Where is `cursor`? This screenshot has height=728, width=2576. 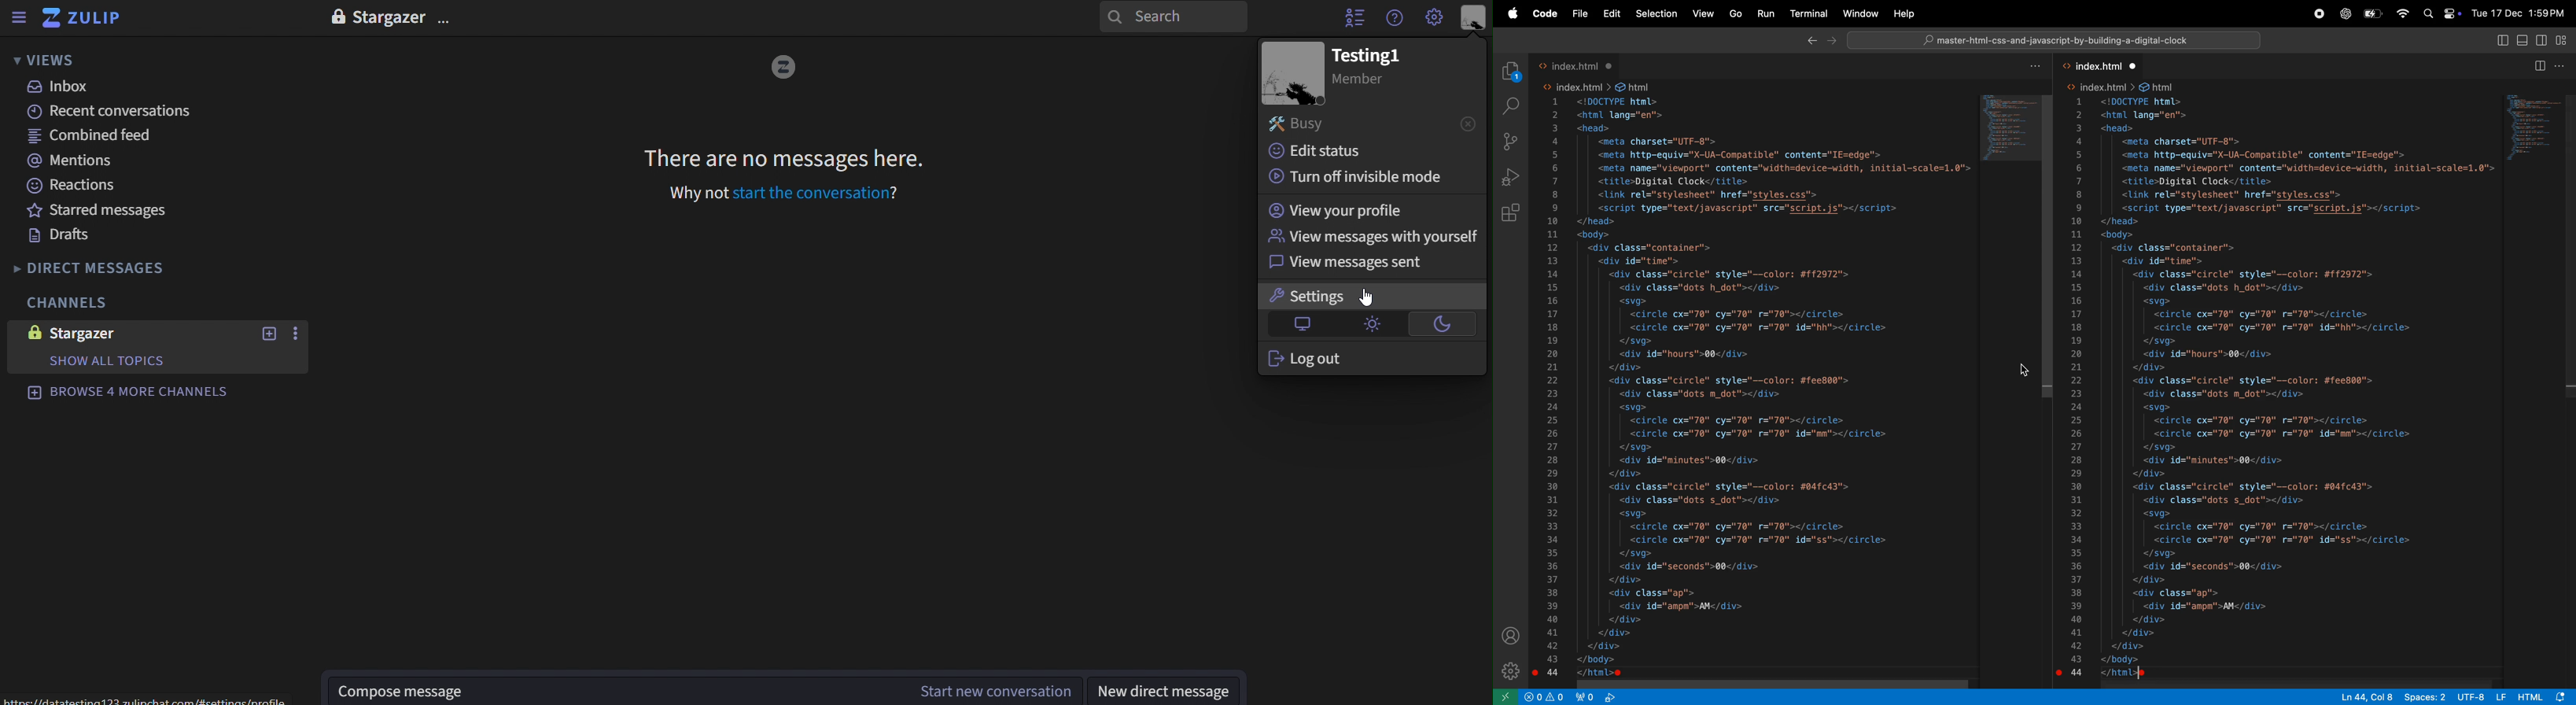
cursor is located at coordinates (2024, 370).